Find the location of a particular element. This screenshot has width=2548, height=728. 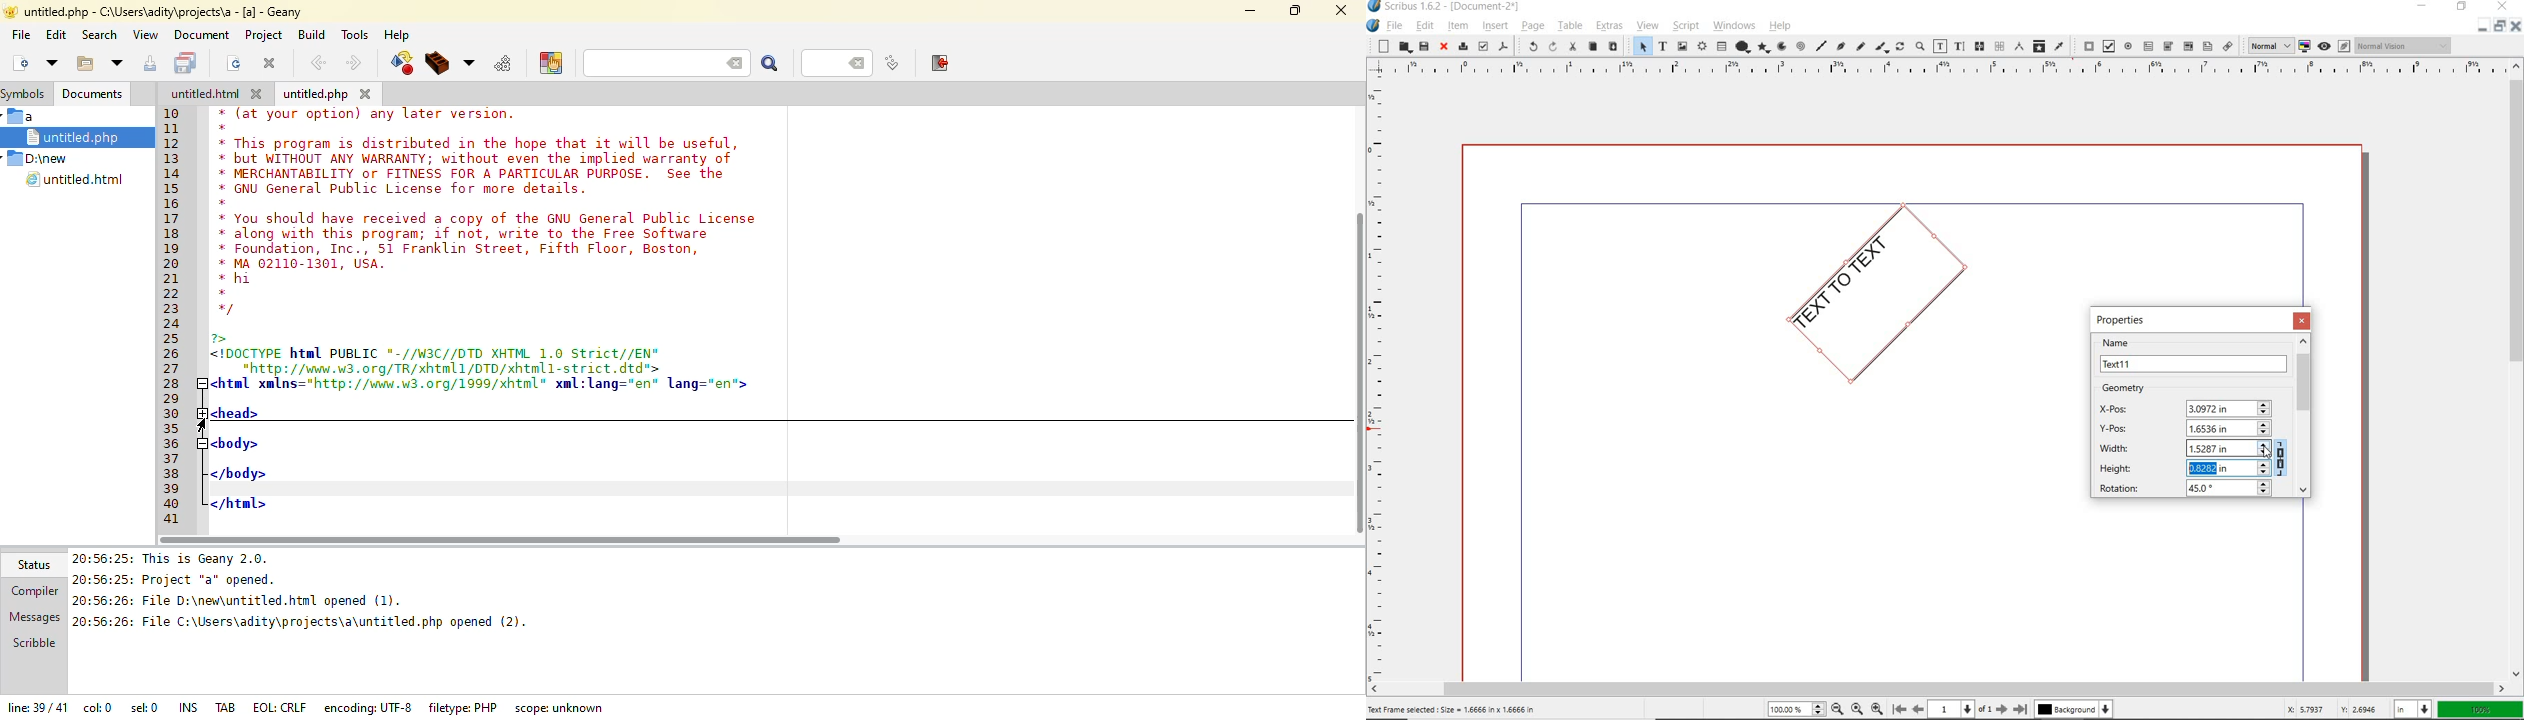

cut is located at coordinates (1572, 47).